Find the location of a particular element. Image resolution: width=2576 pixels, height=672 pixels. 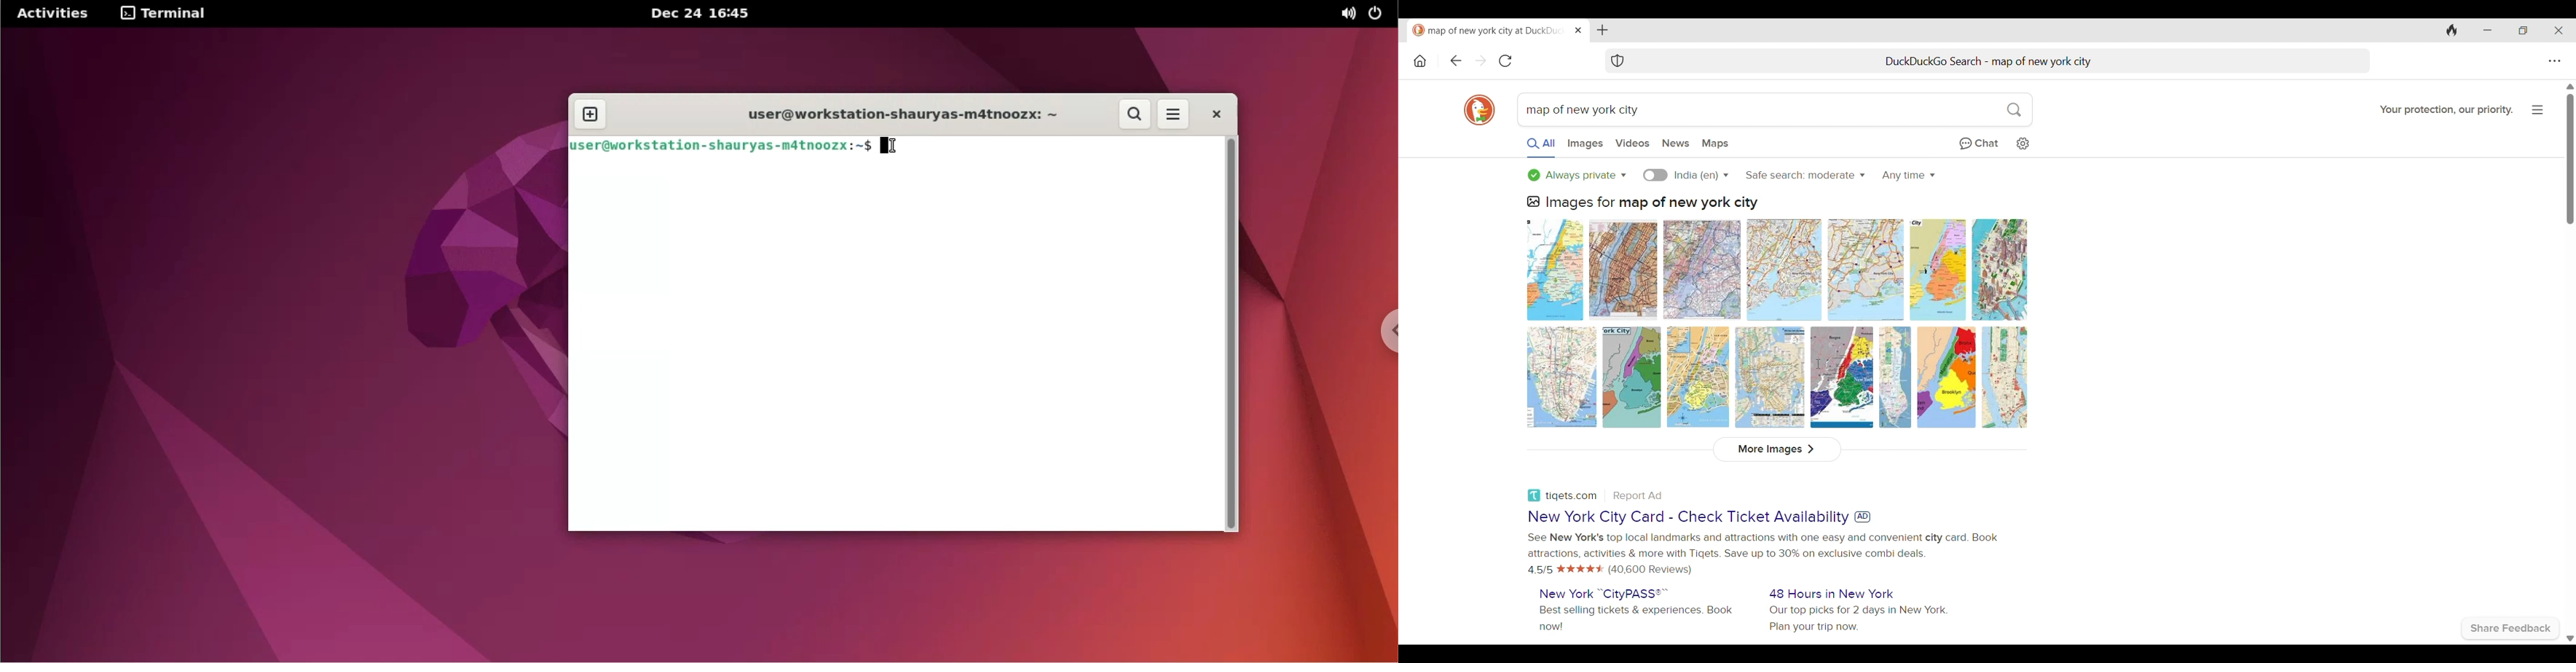

Reload page is located at coordinates (1505, 60).